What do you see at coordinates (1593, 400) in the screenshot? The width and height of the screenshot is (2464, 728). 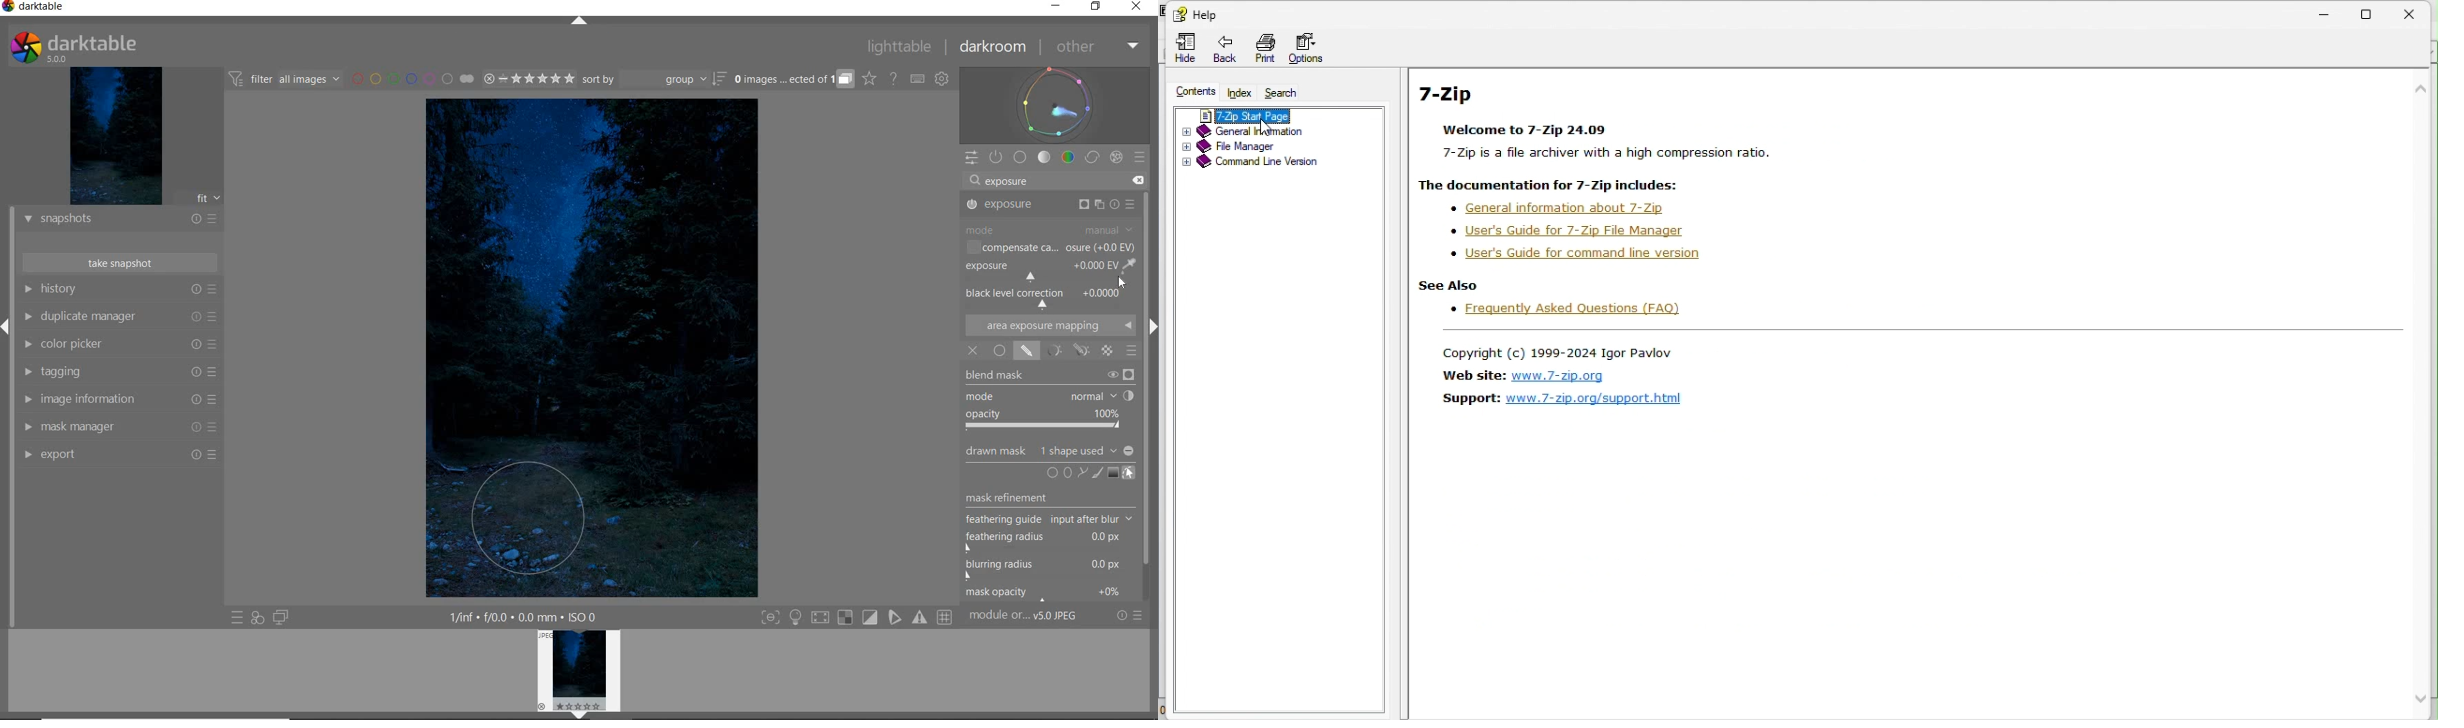 I see `Support link` at bounding box center [1593, 400].